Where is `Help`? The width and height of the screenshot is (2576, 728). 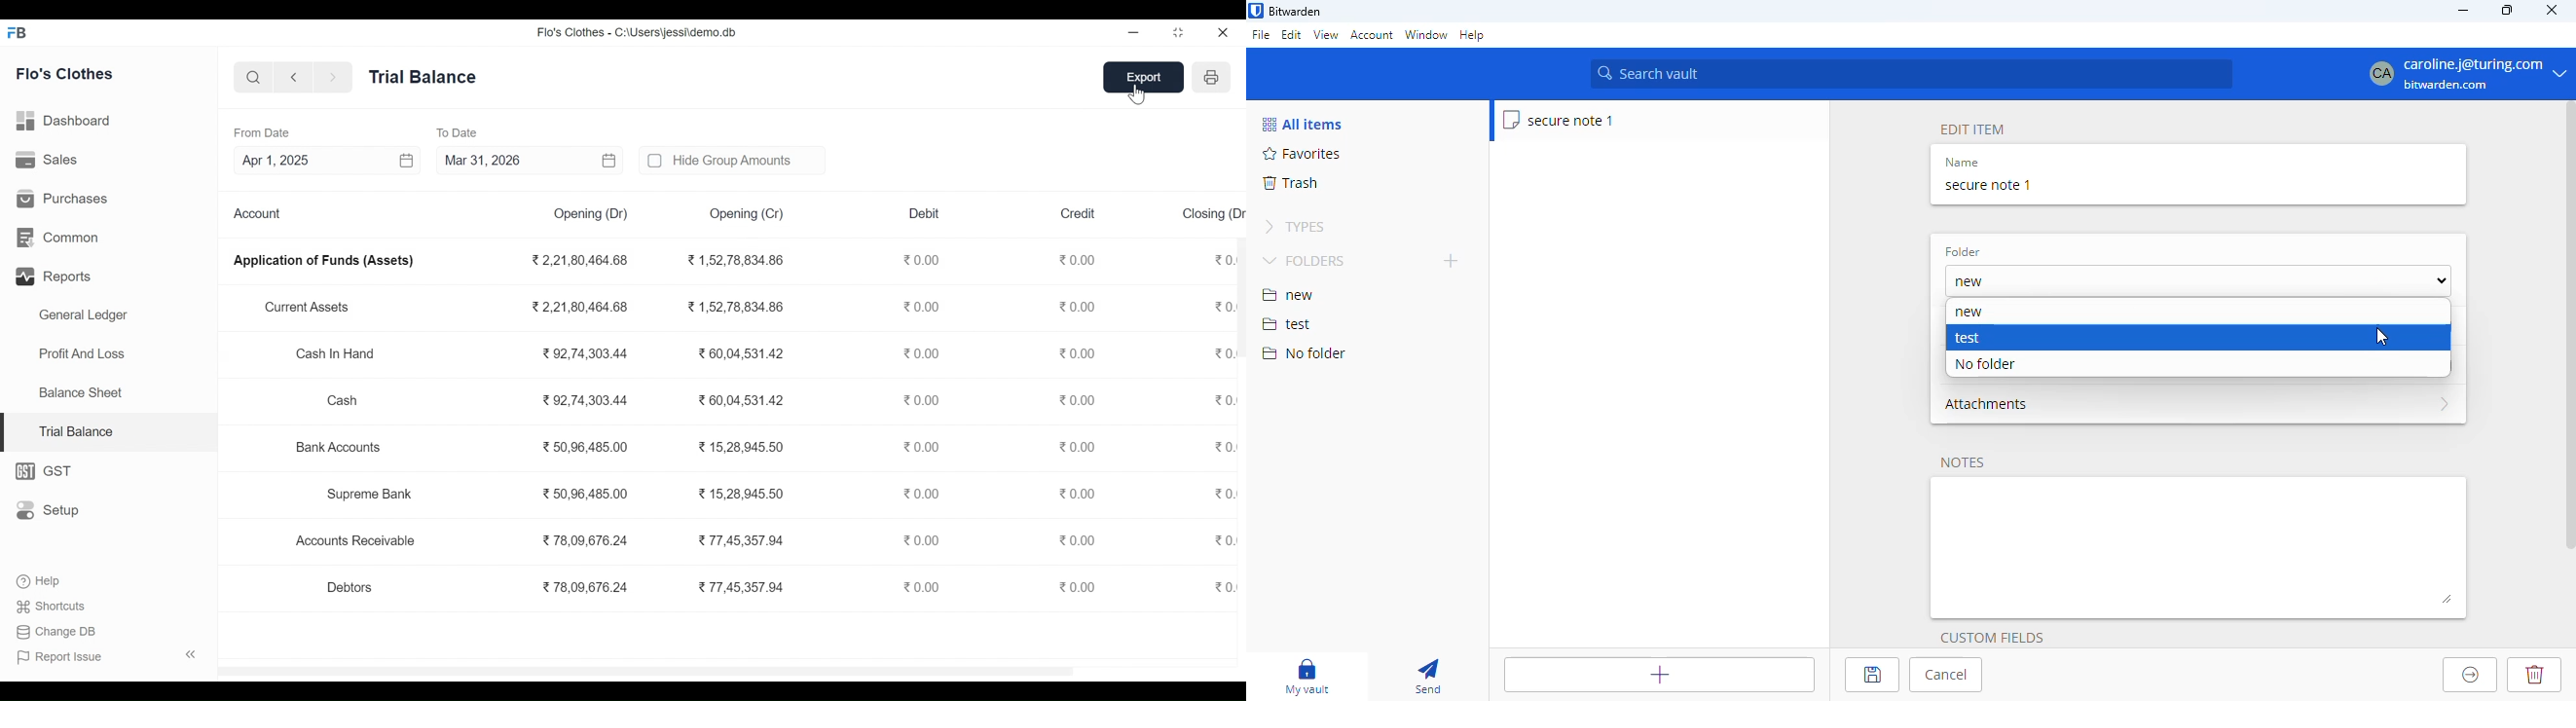 Help is located at coordinates (36, 580).